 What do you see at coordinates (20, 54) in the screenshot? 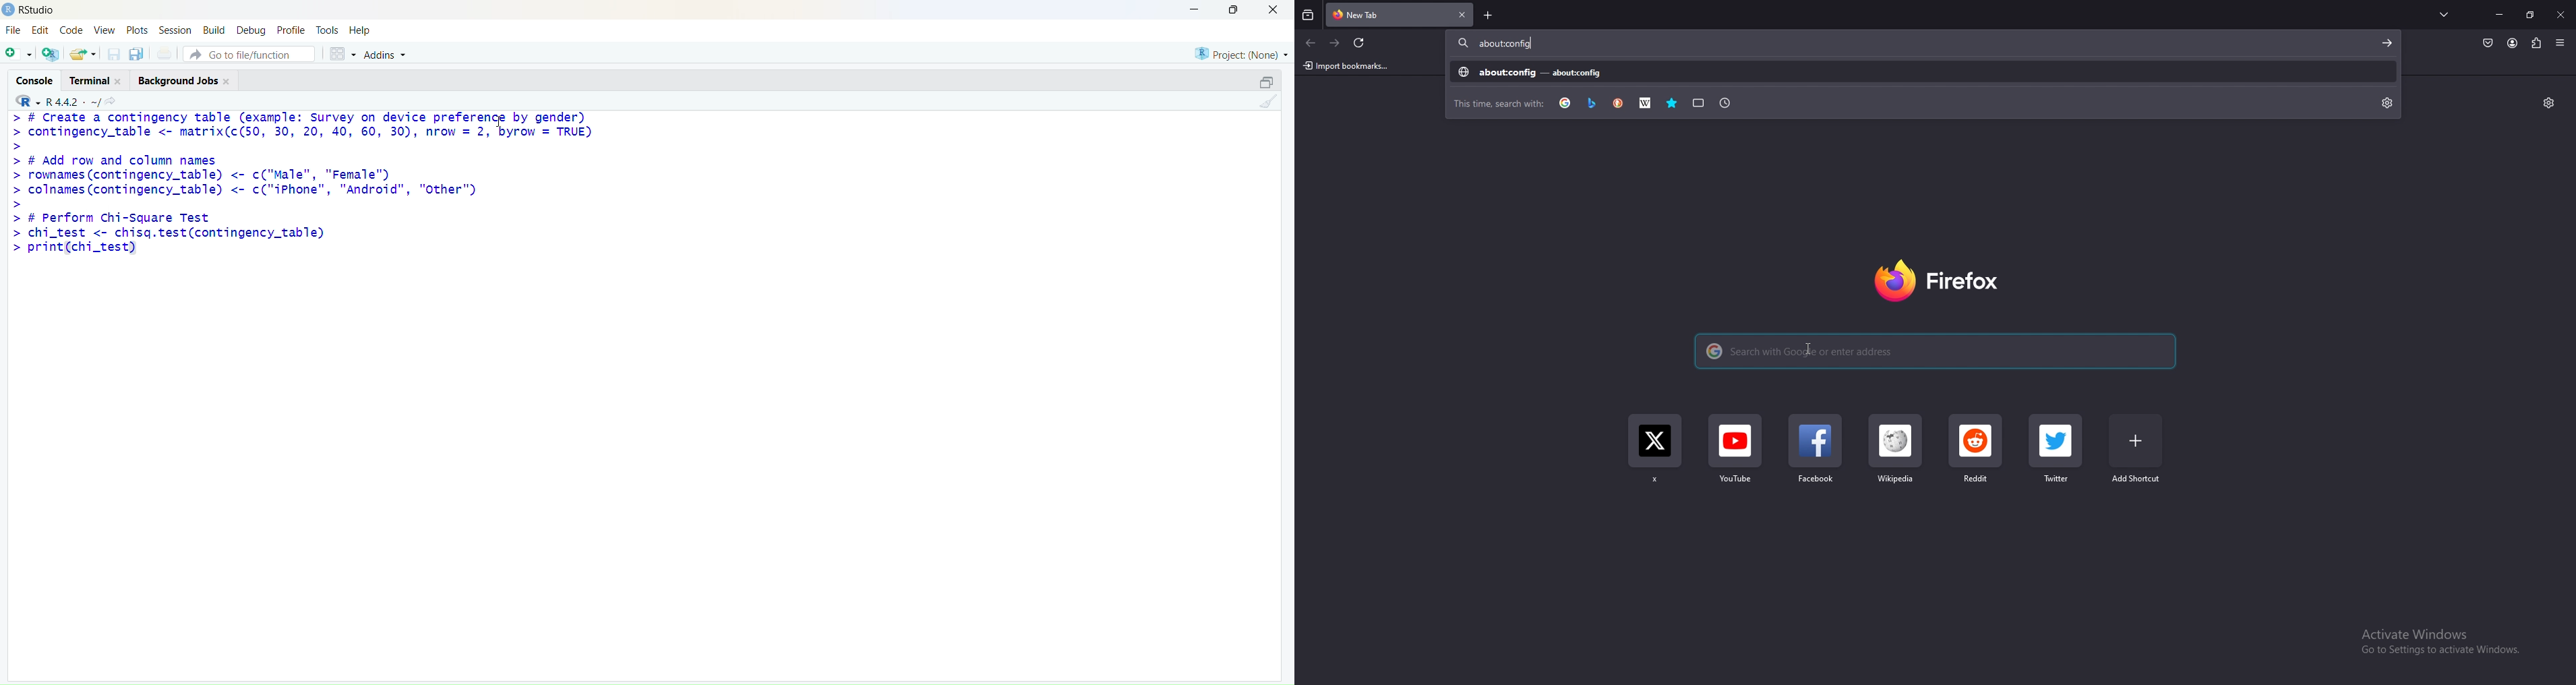
I see `add file as` at bounding box center [20, 54].